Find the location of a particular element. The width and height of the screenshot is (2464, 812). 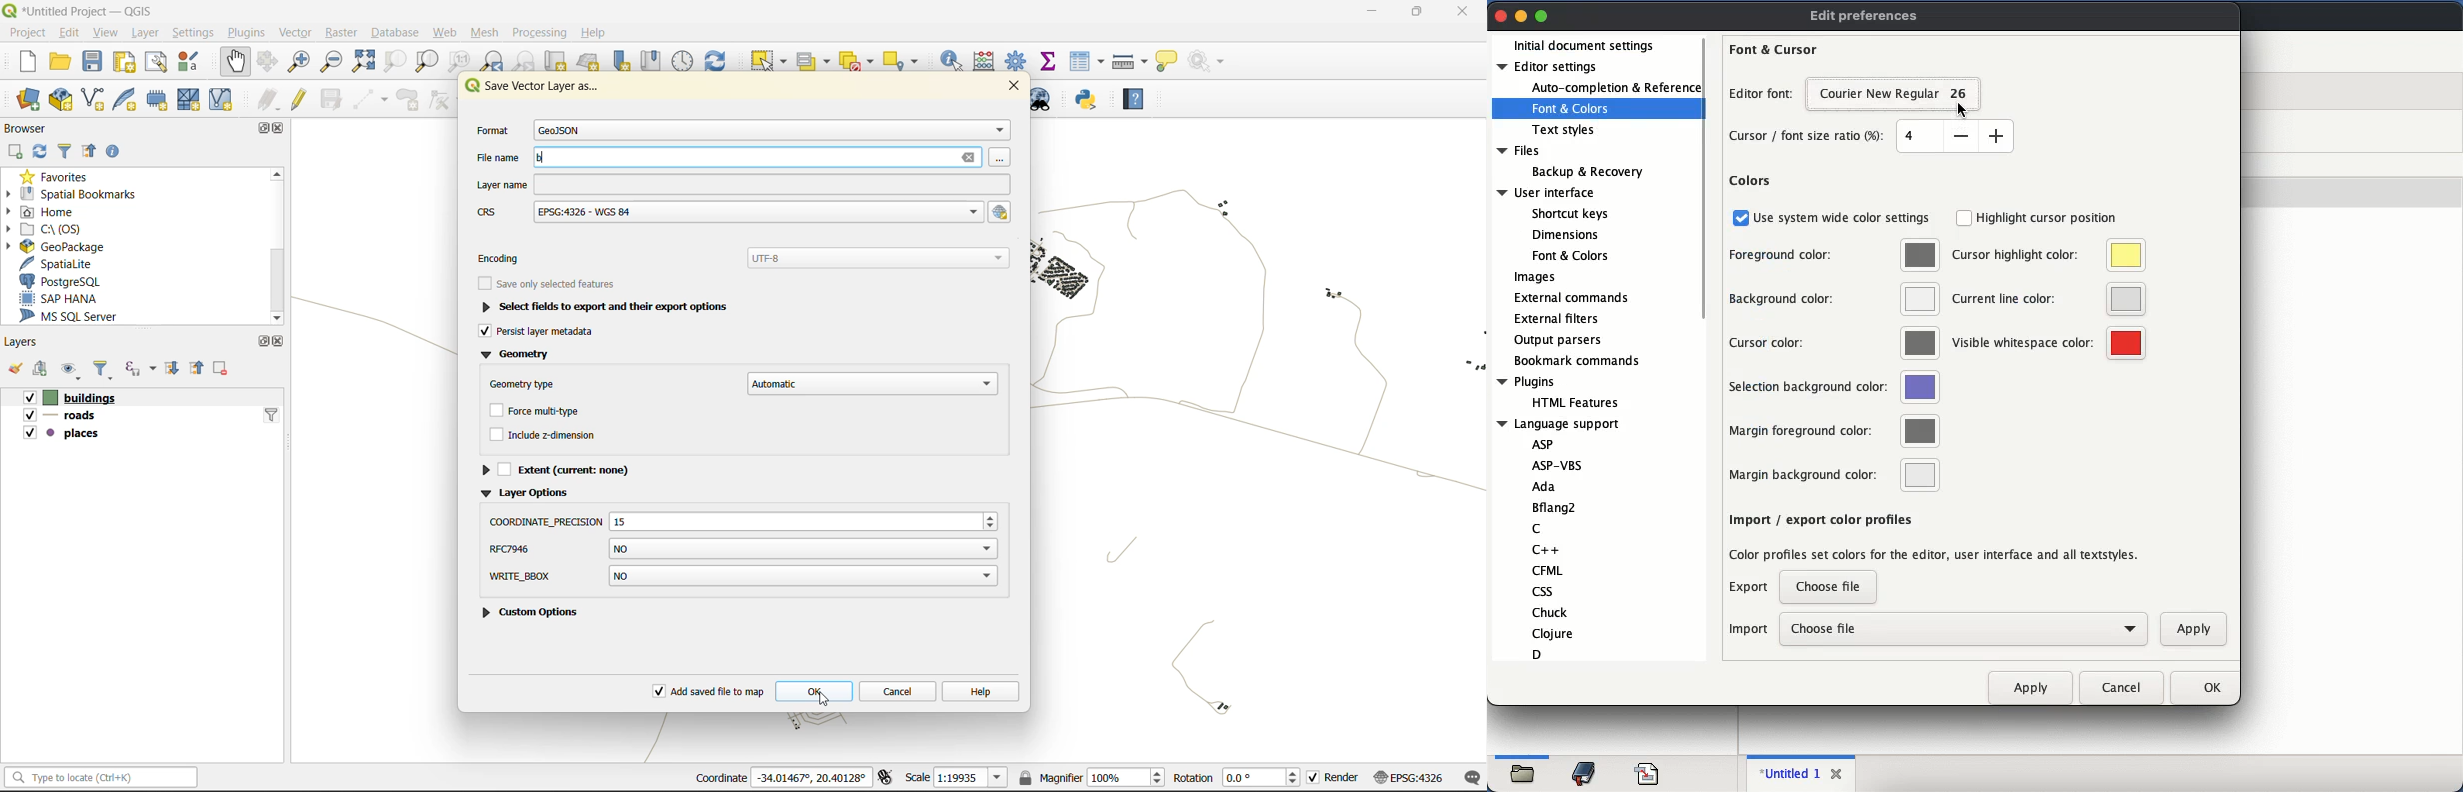

apply is located at coordinates (2193, 630).